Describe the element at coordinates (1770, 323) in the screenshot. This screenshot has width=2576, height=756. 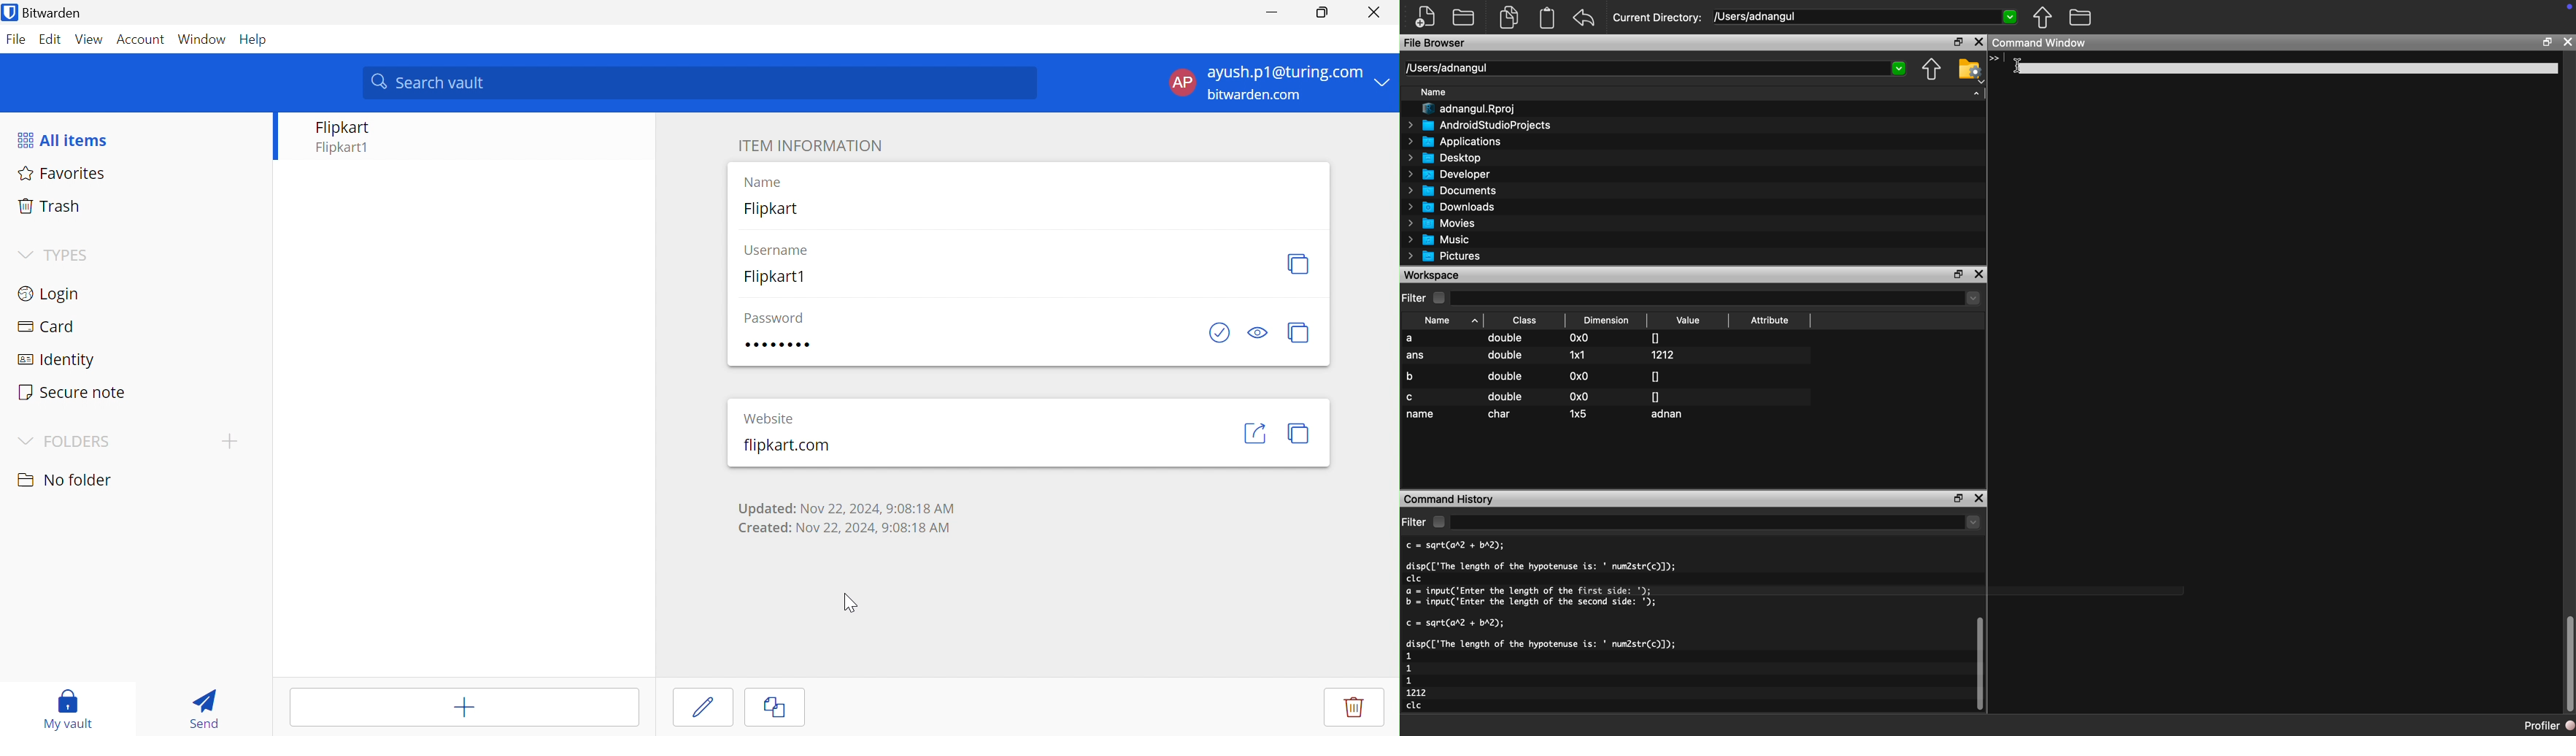
I see `Attribute` at that location.